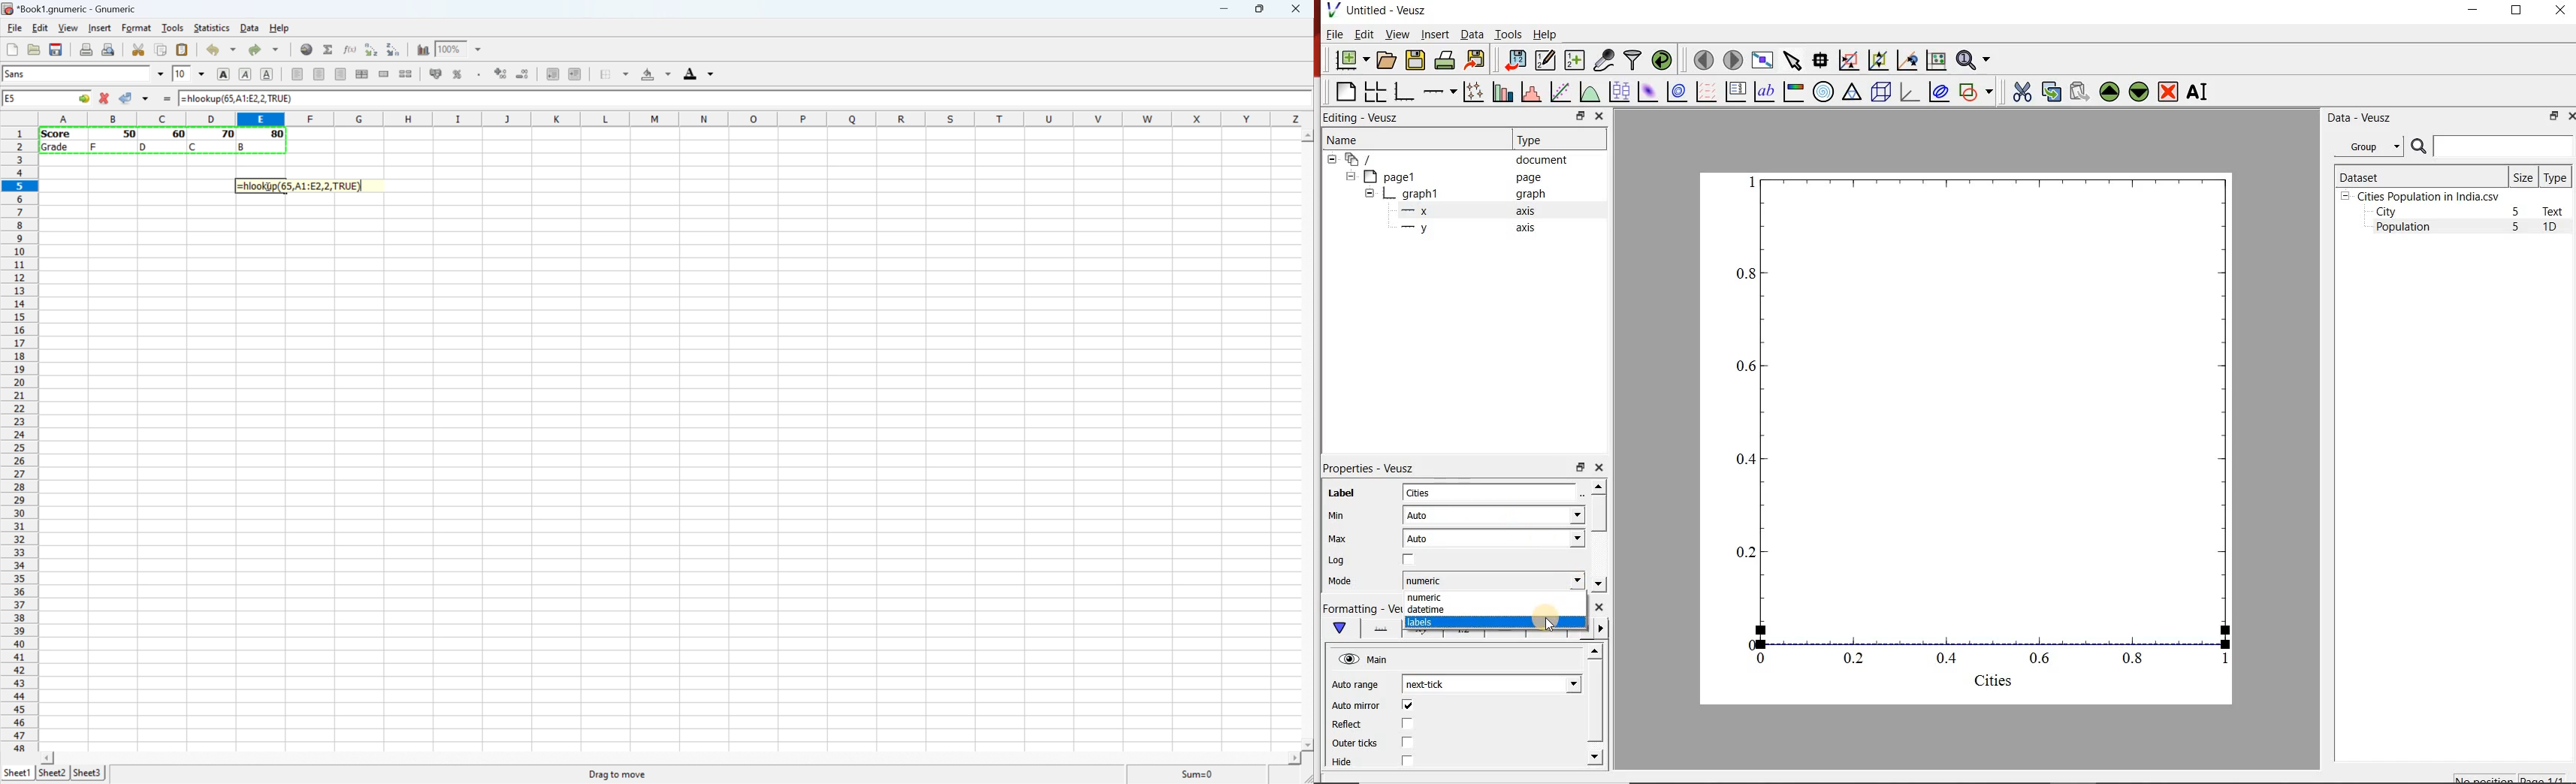  Describe the element at coordinates (82, 98) in the screenshot. I see `Go to` at that location.